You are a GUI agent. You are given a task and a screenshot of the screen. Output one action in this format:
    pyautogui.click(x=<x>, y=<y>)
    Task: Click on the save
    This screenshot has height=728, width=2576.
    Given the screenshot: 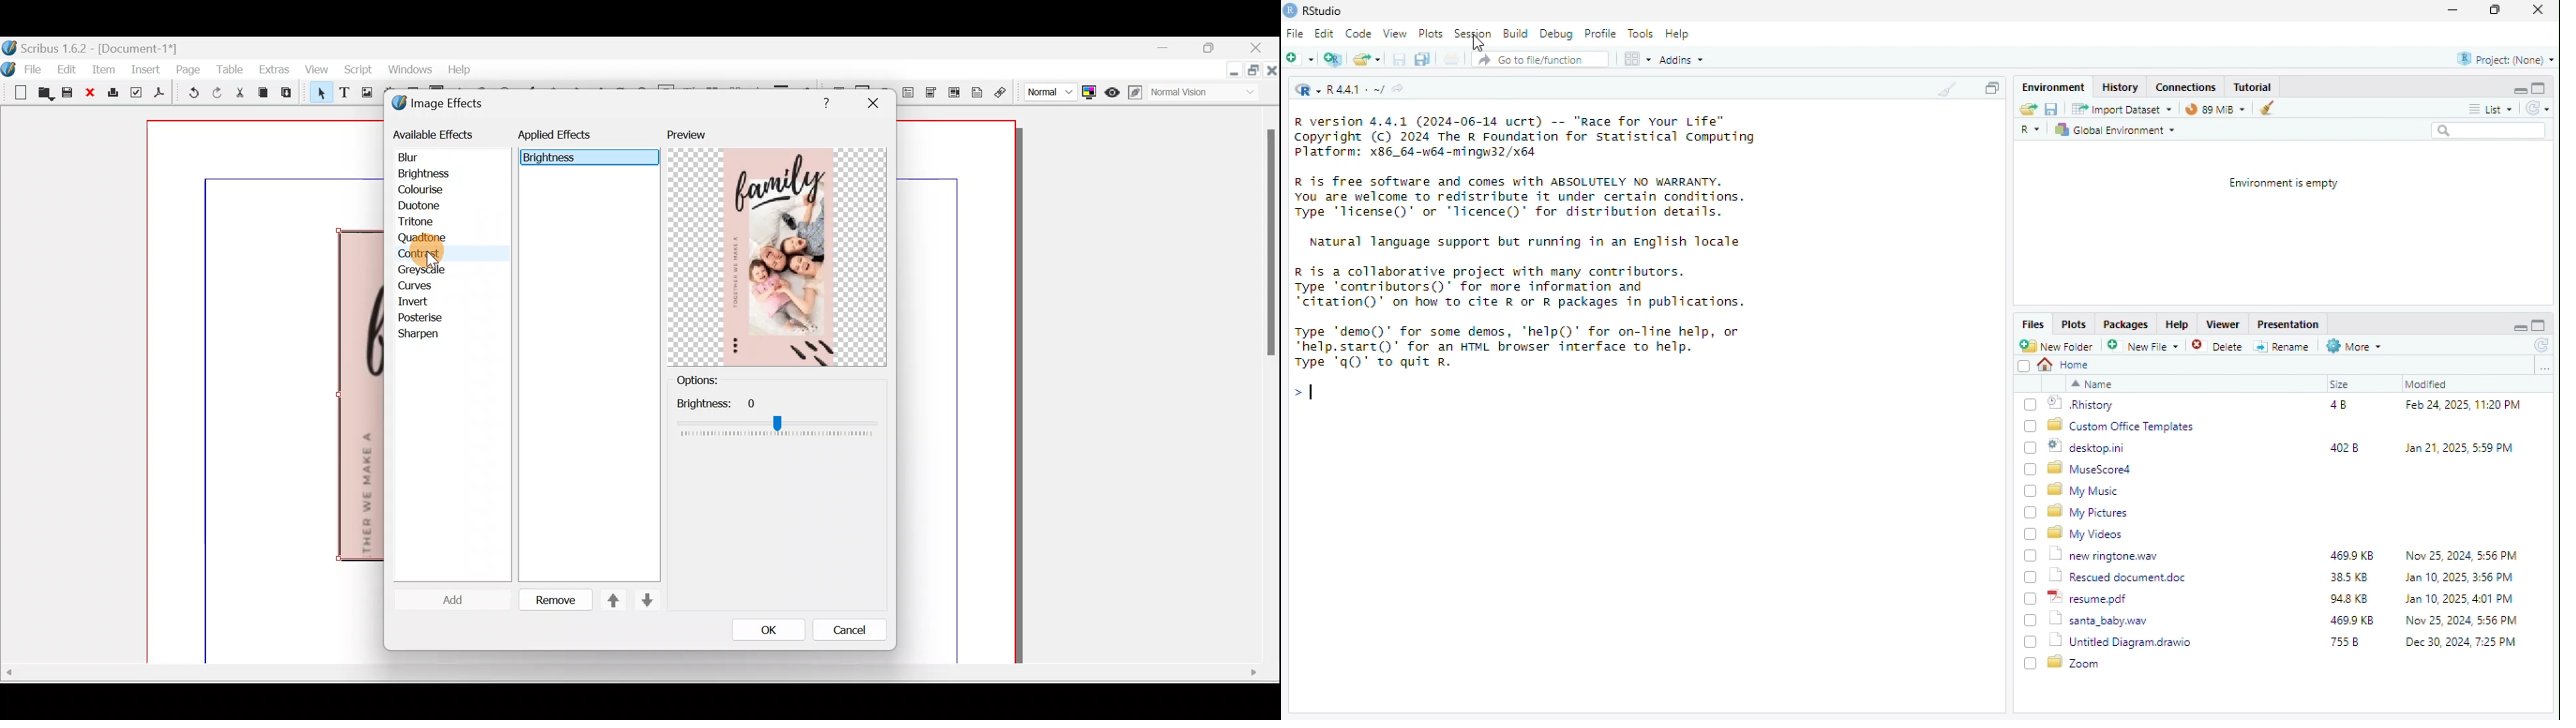 What is the action you would take?
    pyautogui.click(x=1399, y=59)
    